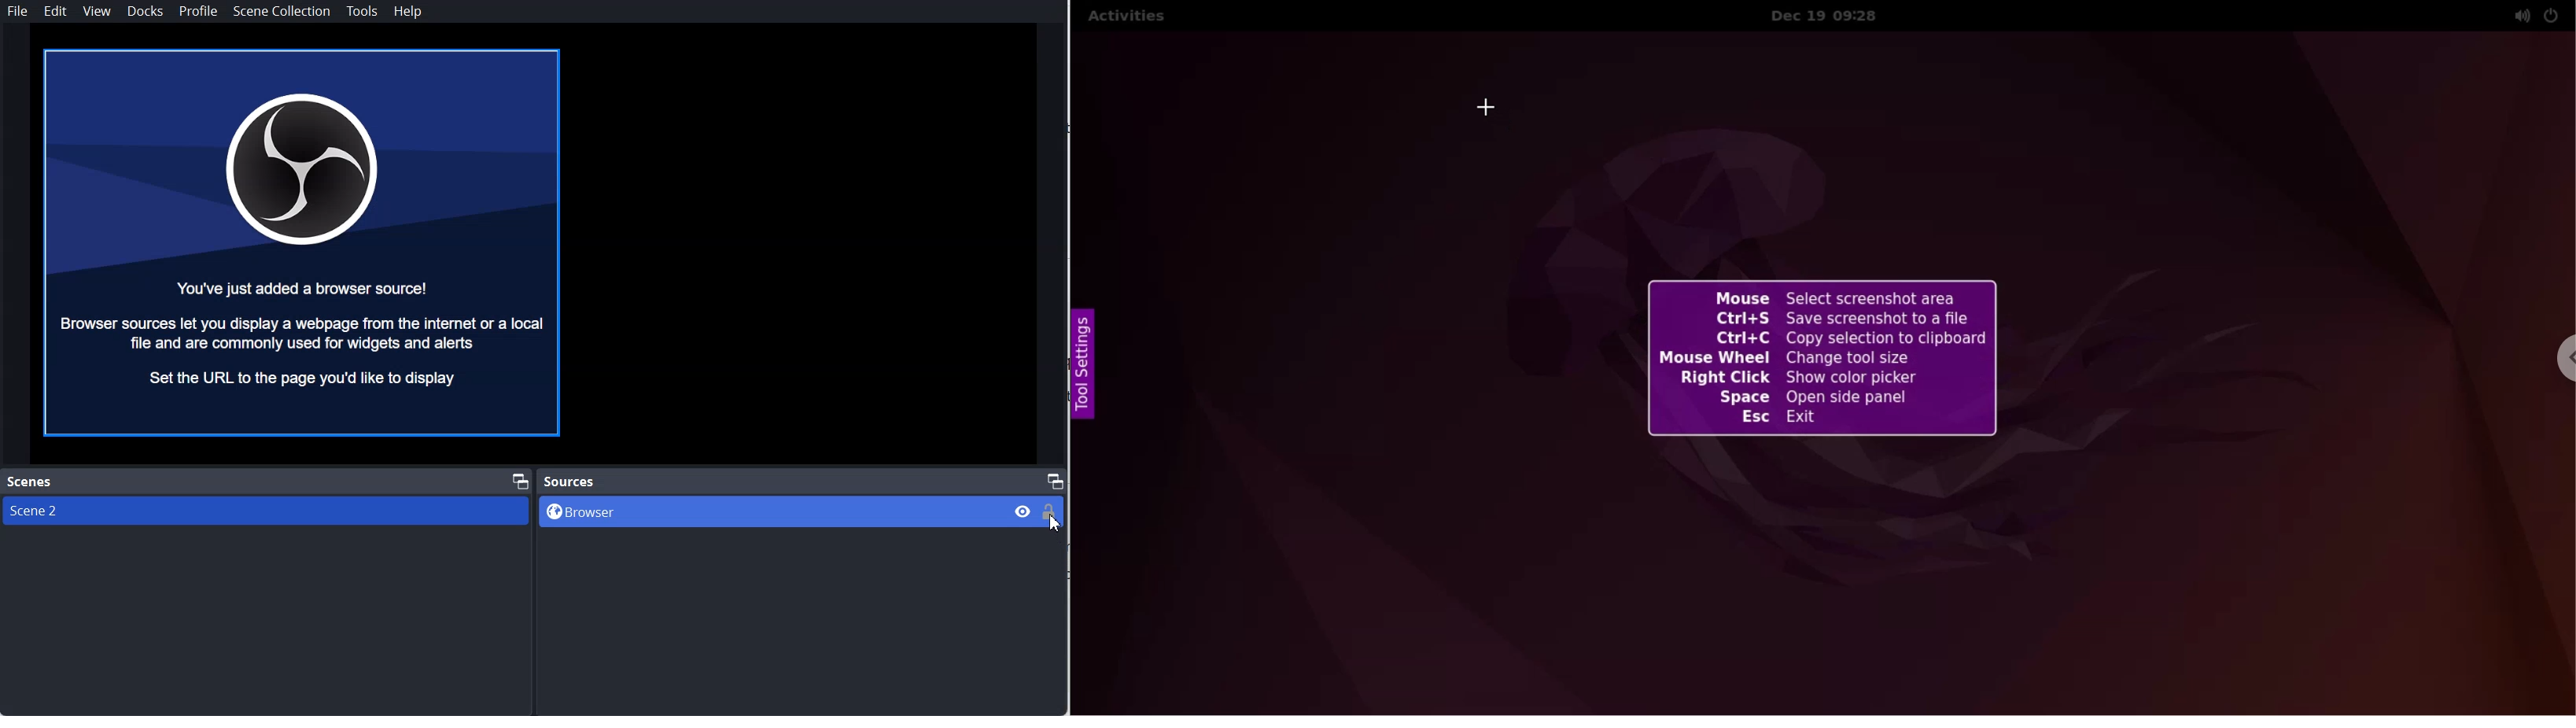 Image resolution: width=2576 pixels, height=728 pixels. Describe the element at coordinates (145, 11) in the screenshot. I see `Docks` at that location.